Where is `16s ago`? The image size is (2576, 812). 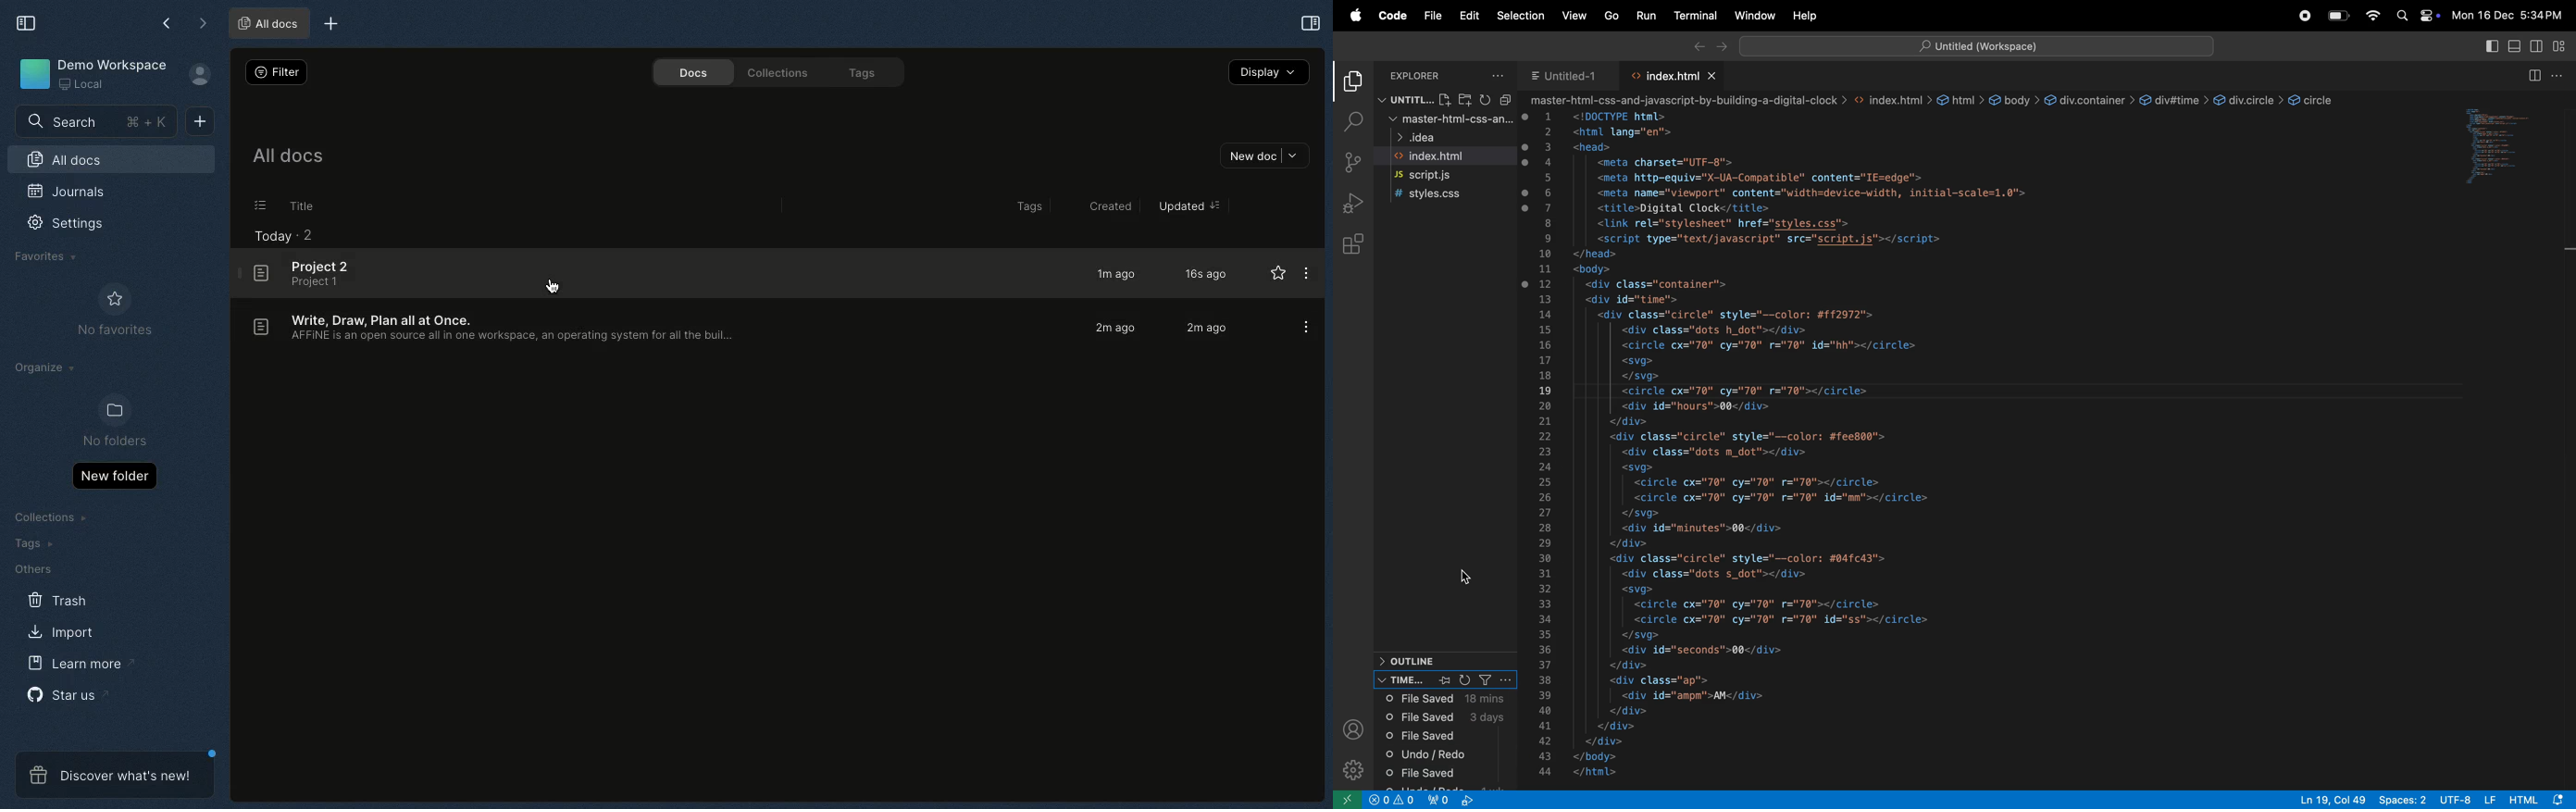 16s ago is located at coordinates (1207, 276).